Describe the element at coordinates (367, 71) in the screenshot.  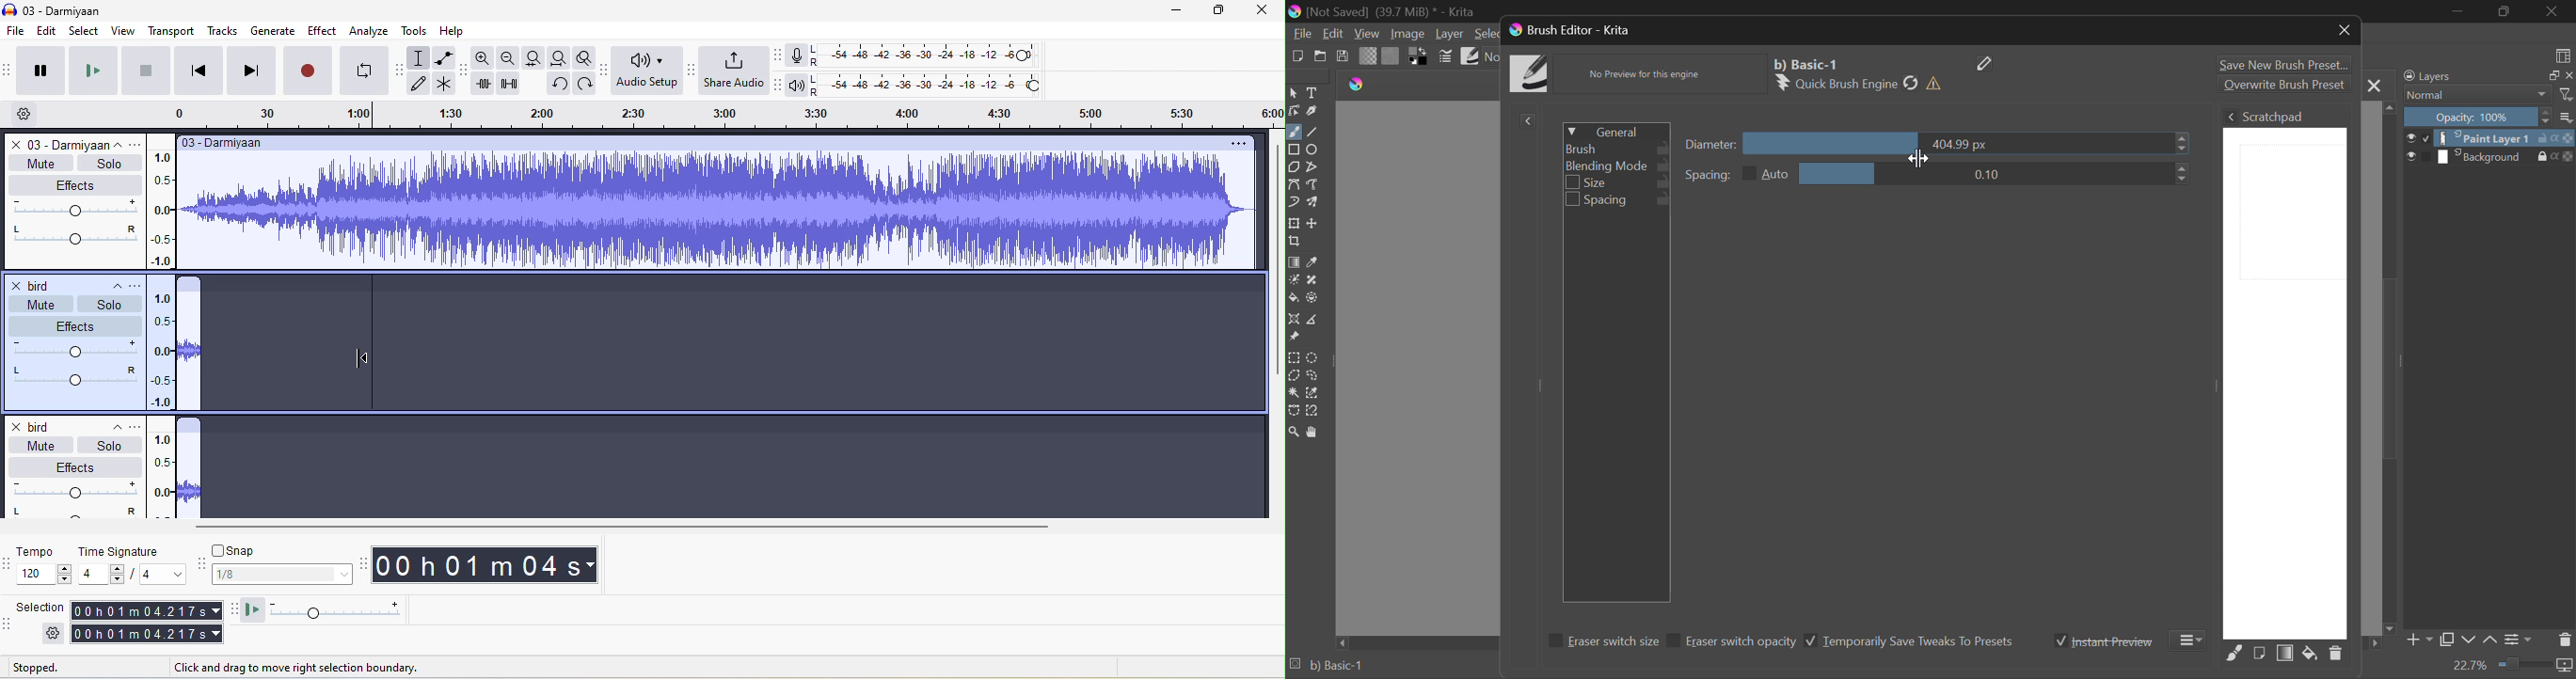
I see `enable looping` at that location.